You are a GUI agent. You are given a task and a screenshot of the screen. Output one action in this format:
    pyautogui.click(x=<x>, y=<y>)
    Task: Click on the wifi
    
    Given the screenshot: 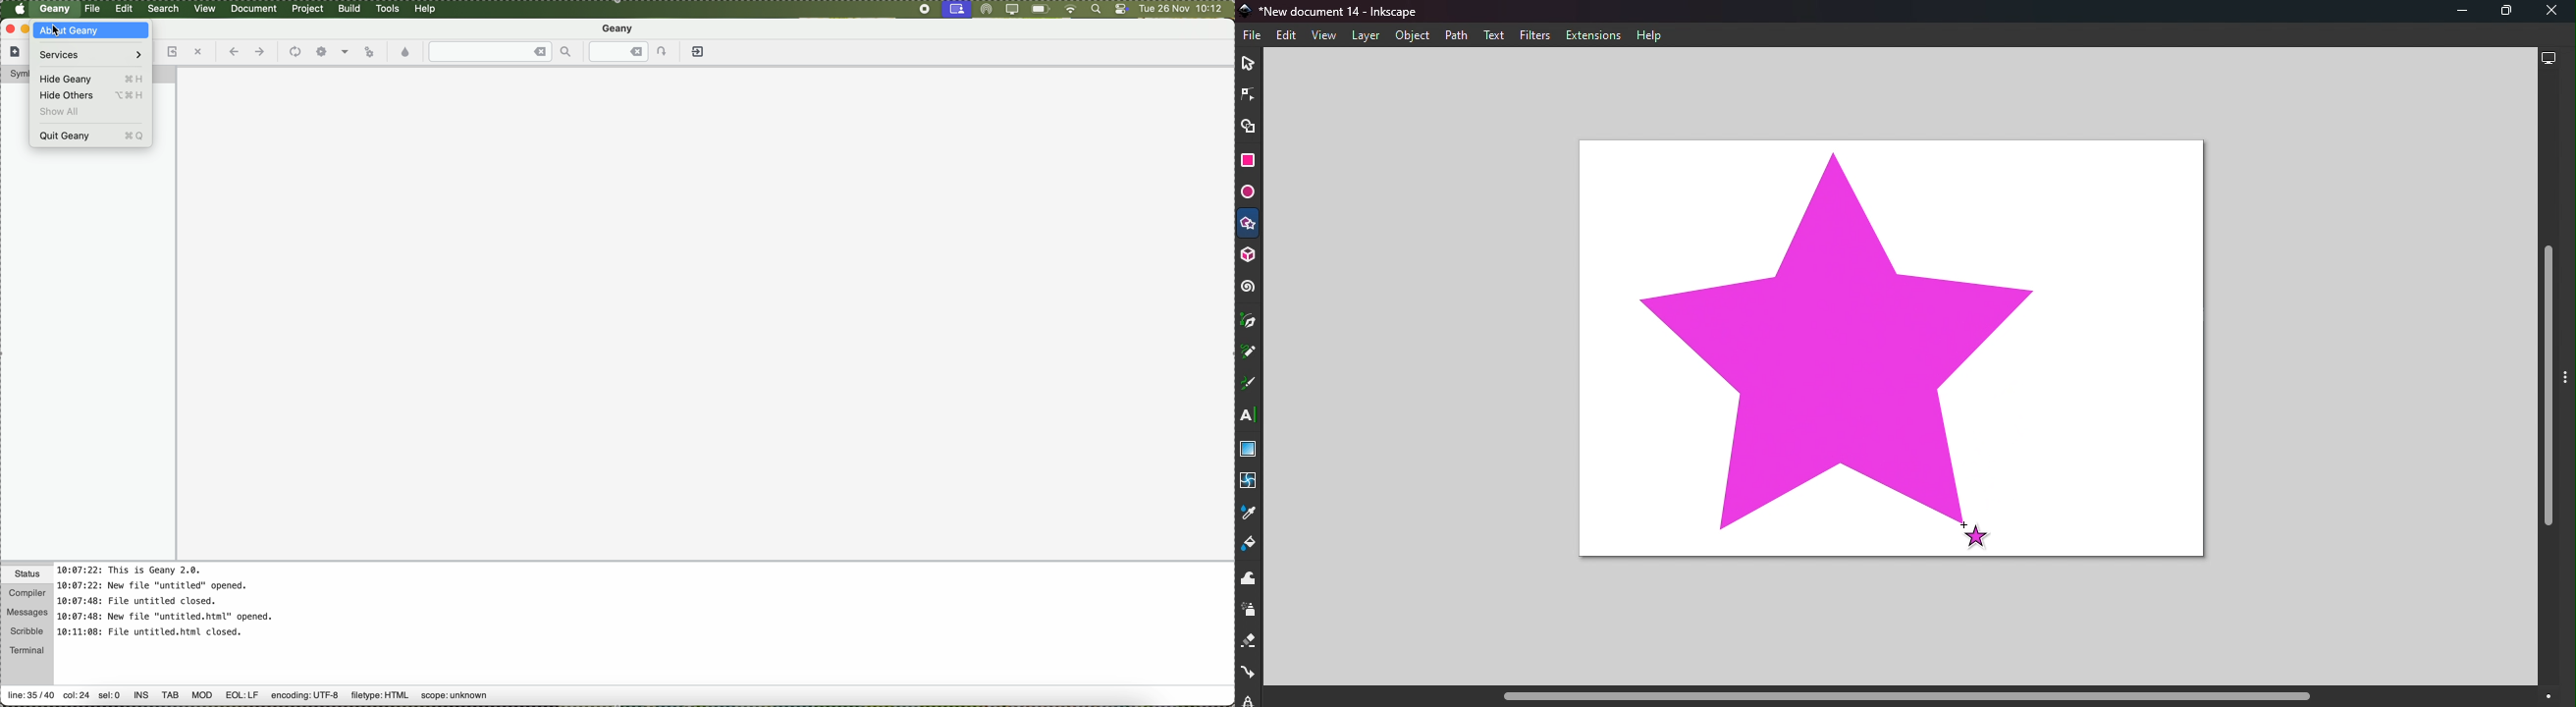 What is the action you would take?
    pyautogui.click(x=1069, y=10)
    